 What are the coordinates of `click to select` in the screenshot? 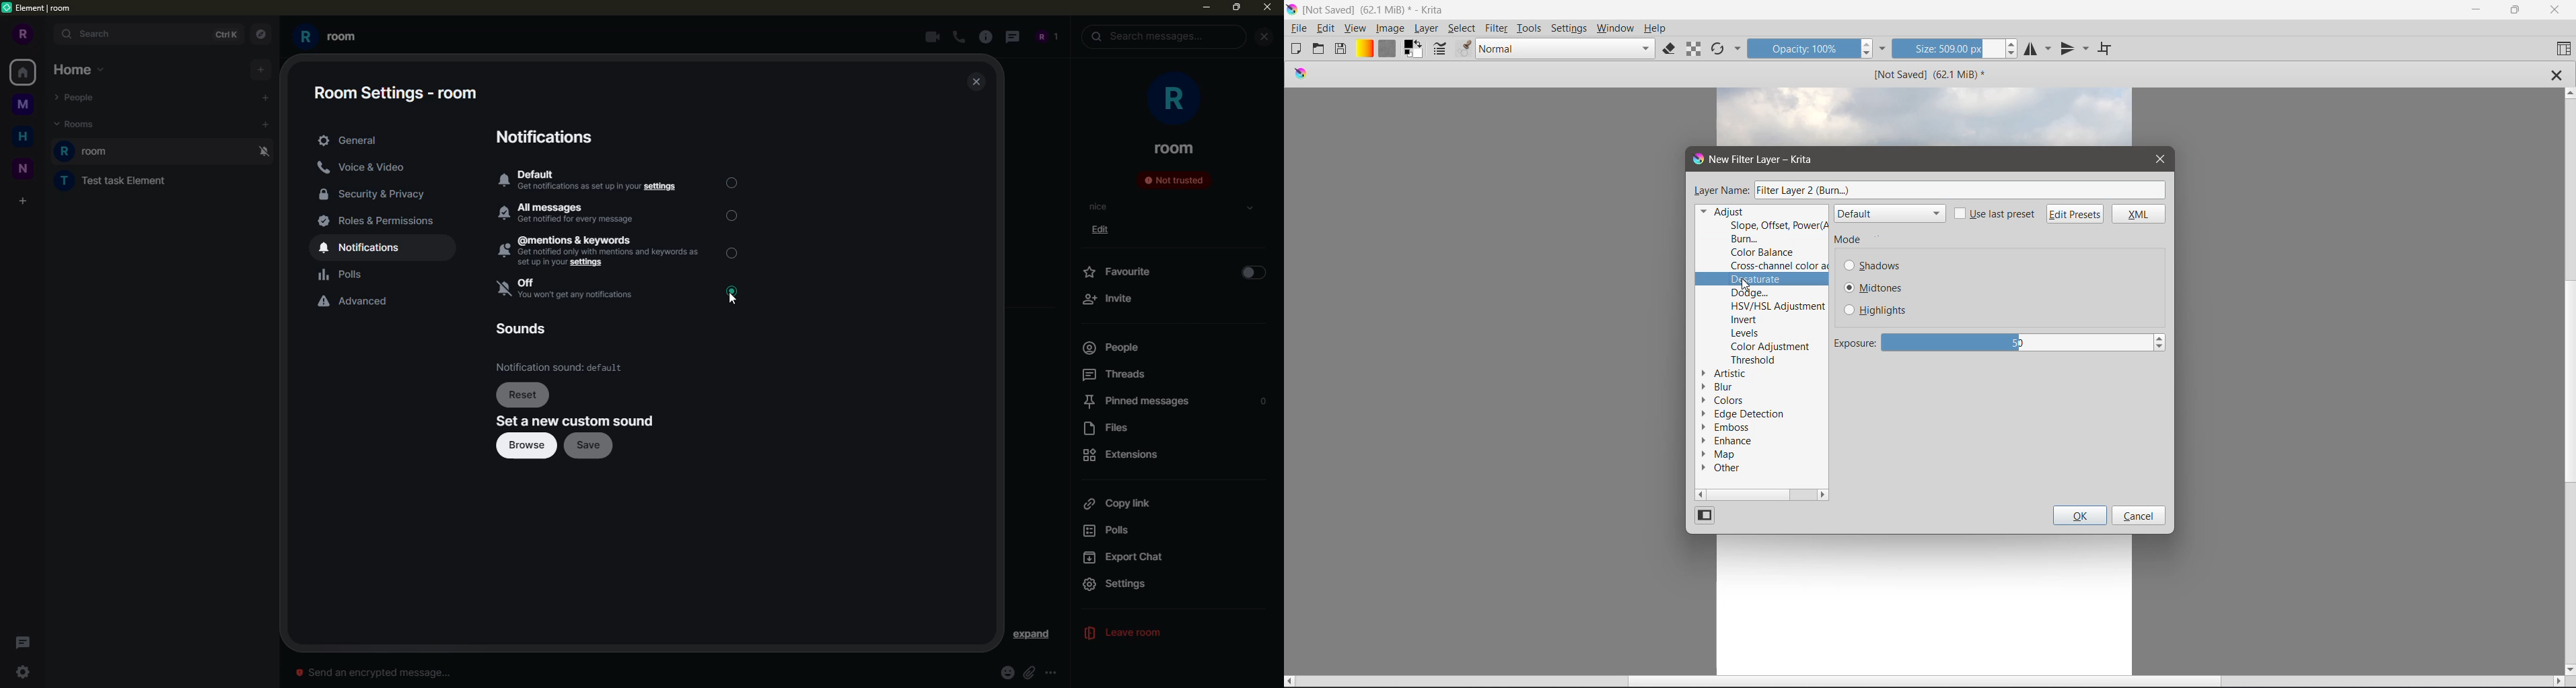 It's located at (732, 216).